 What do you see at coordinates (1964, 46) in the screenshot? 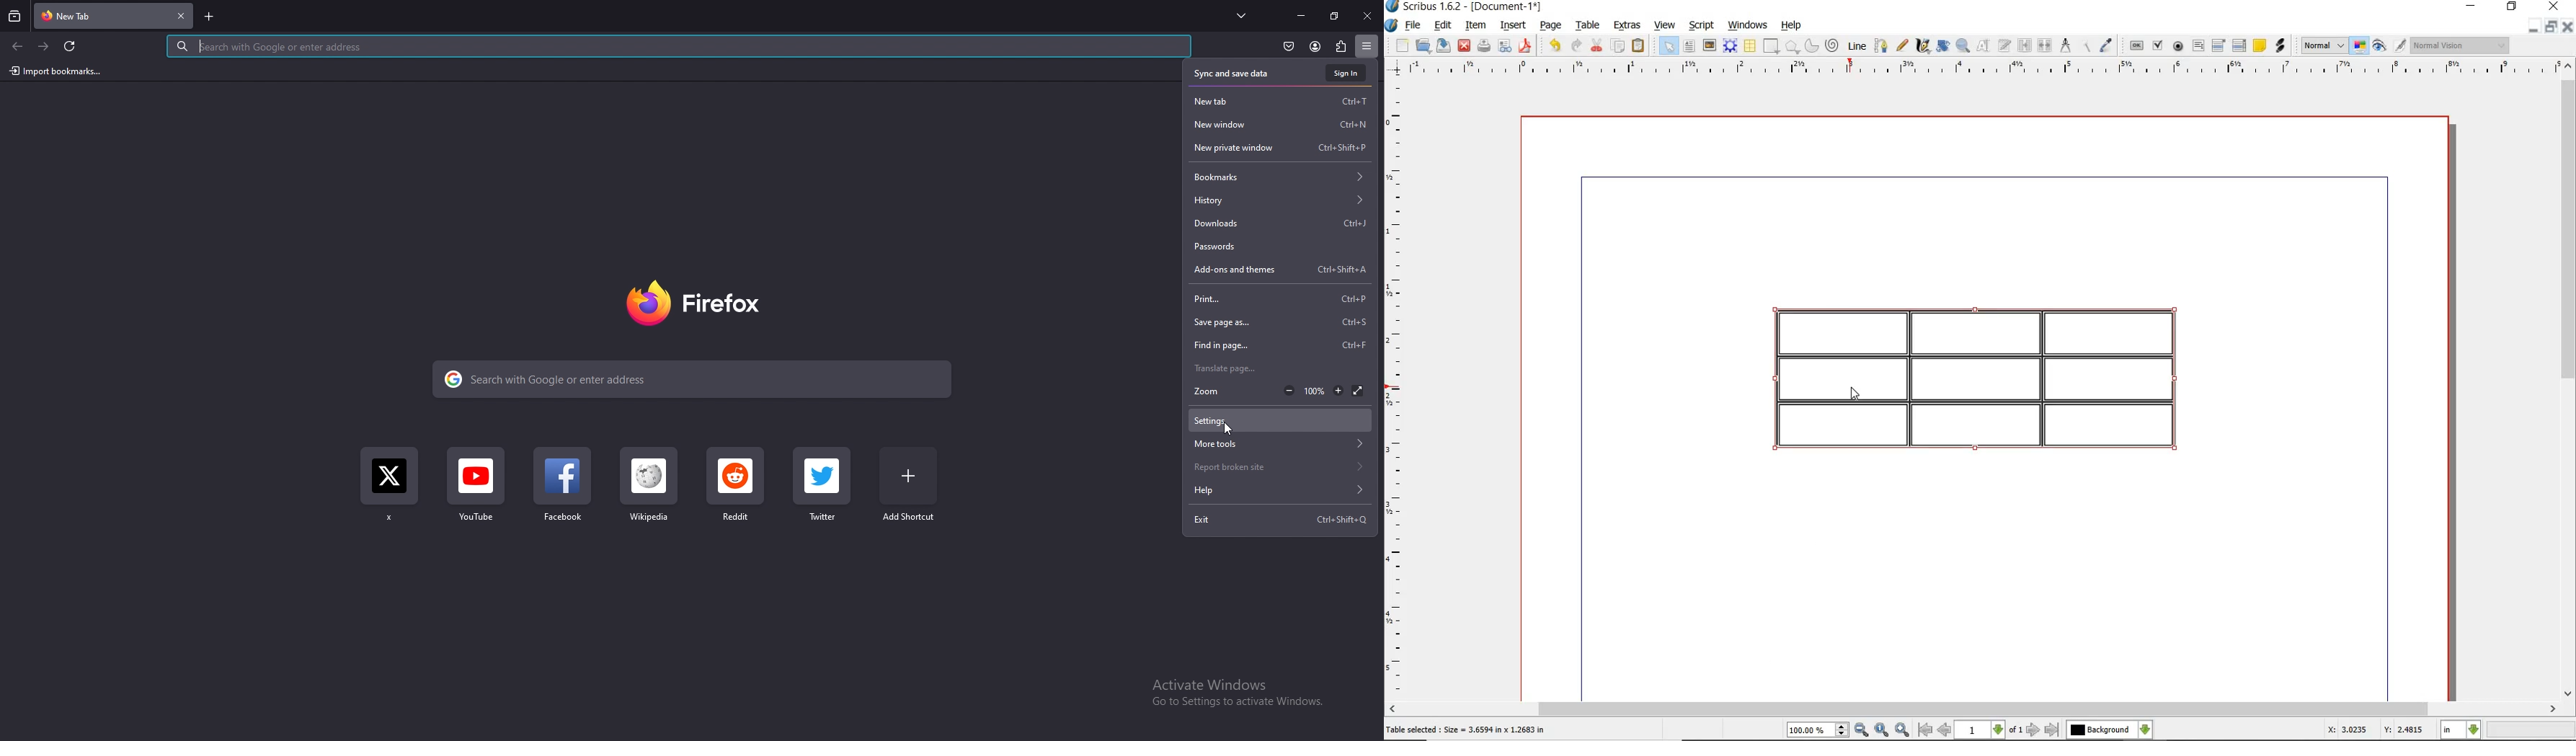
I see `zoom in and out` at bounding box center [1964, 46].